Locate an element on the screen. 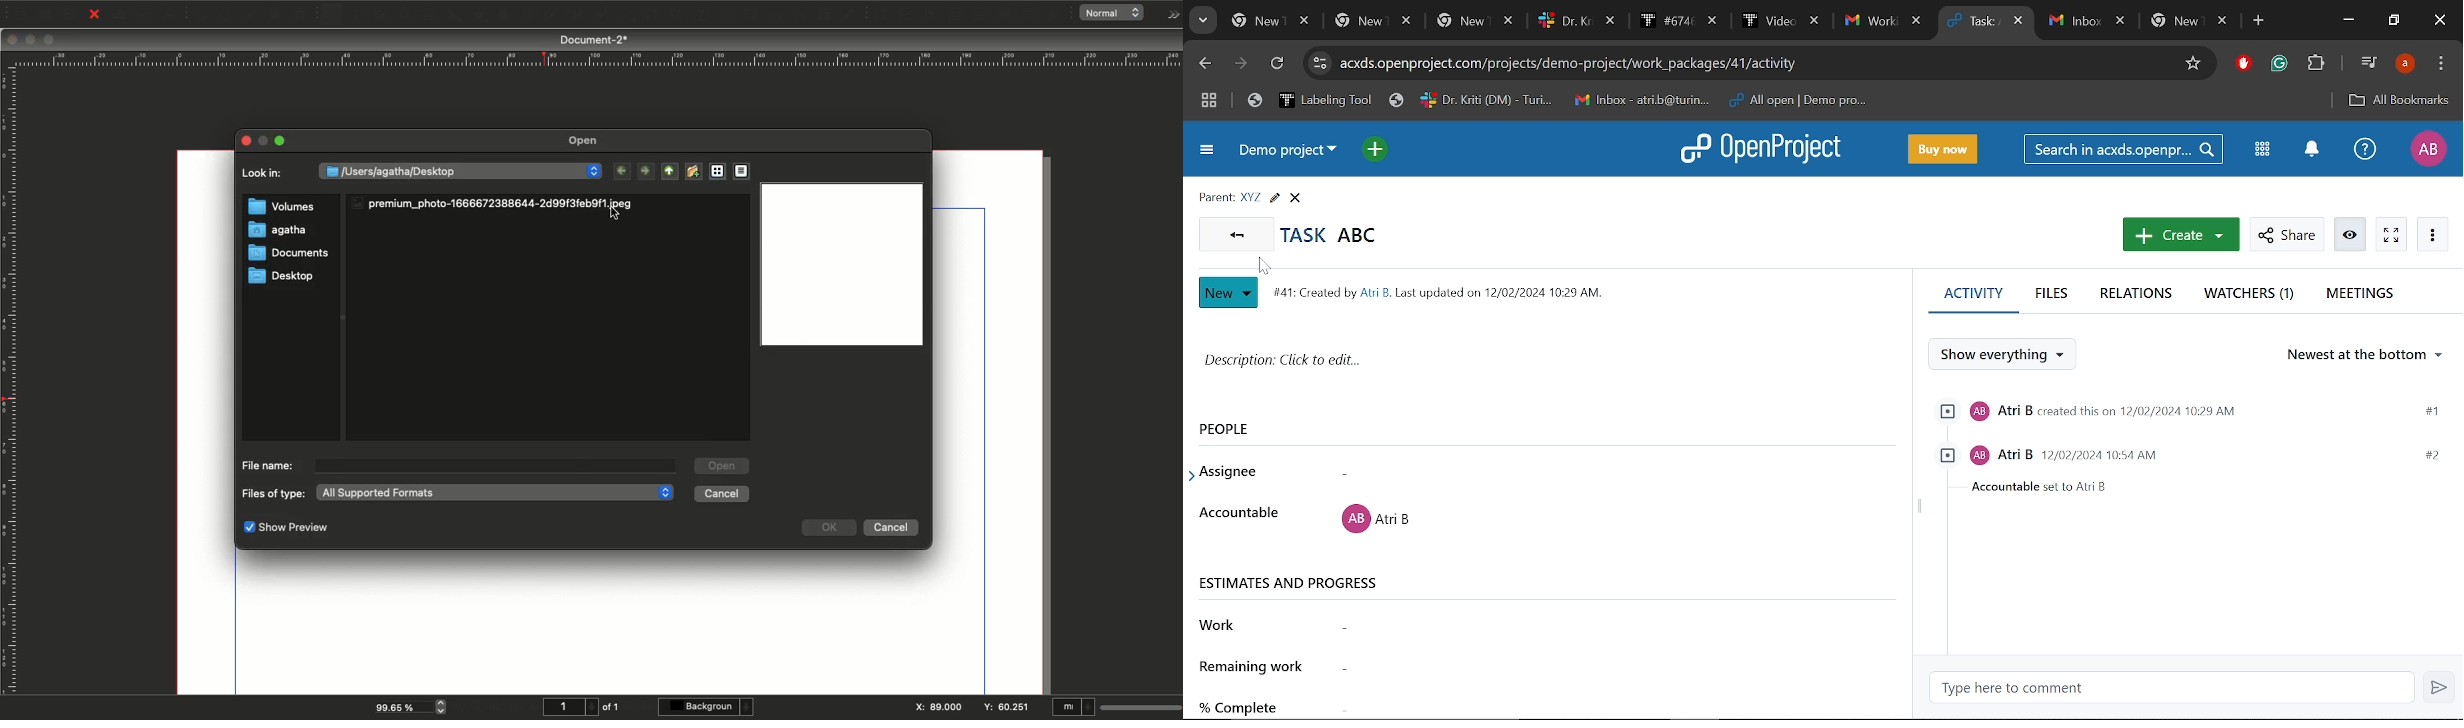 The image size is (2464, 728). Spiral is located at coordinates (531, 16).